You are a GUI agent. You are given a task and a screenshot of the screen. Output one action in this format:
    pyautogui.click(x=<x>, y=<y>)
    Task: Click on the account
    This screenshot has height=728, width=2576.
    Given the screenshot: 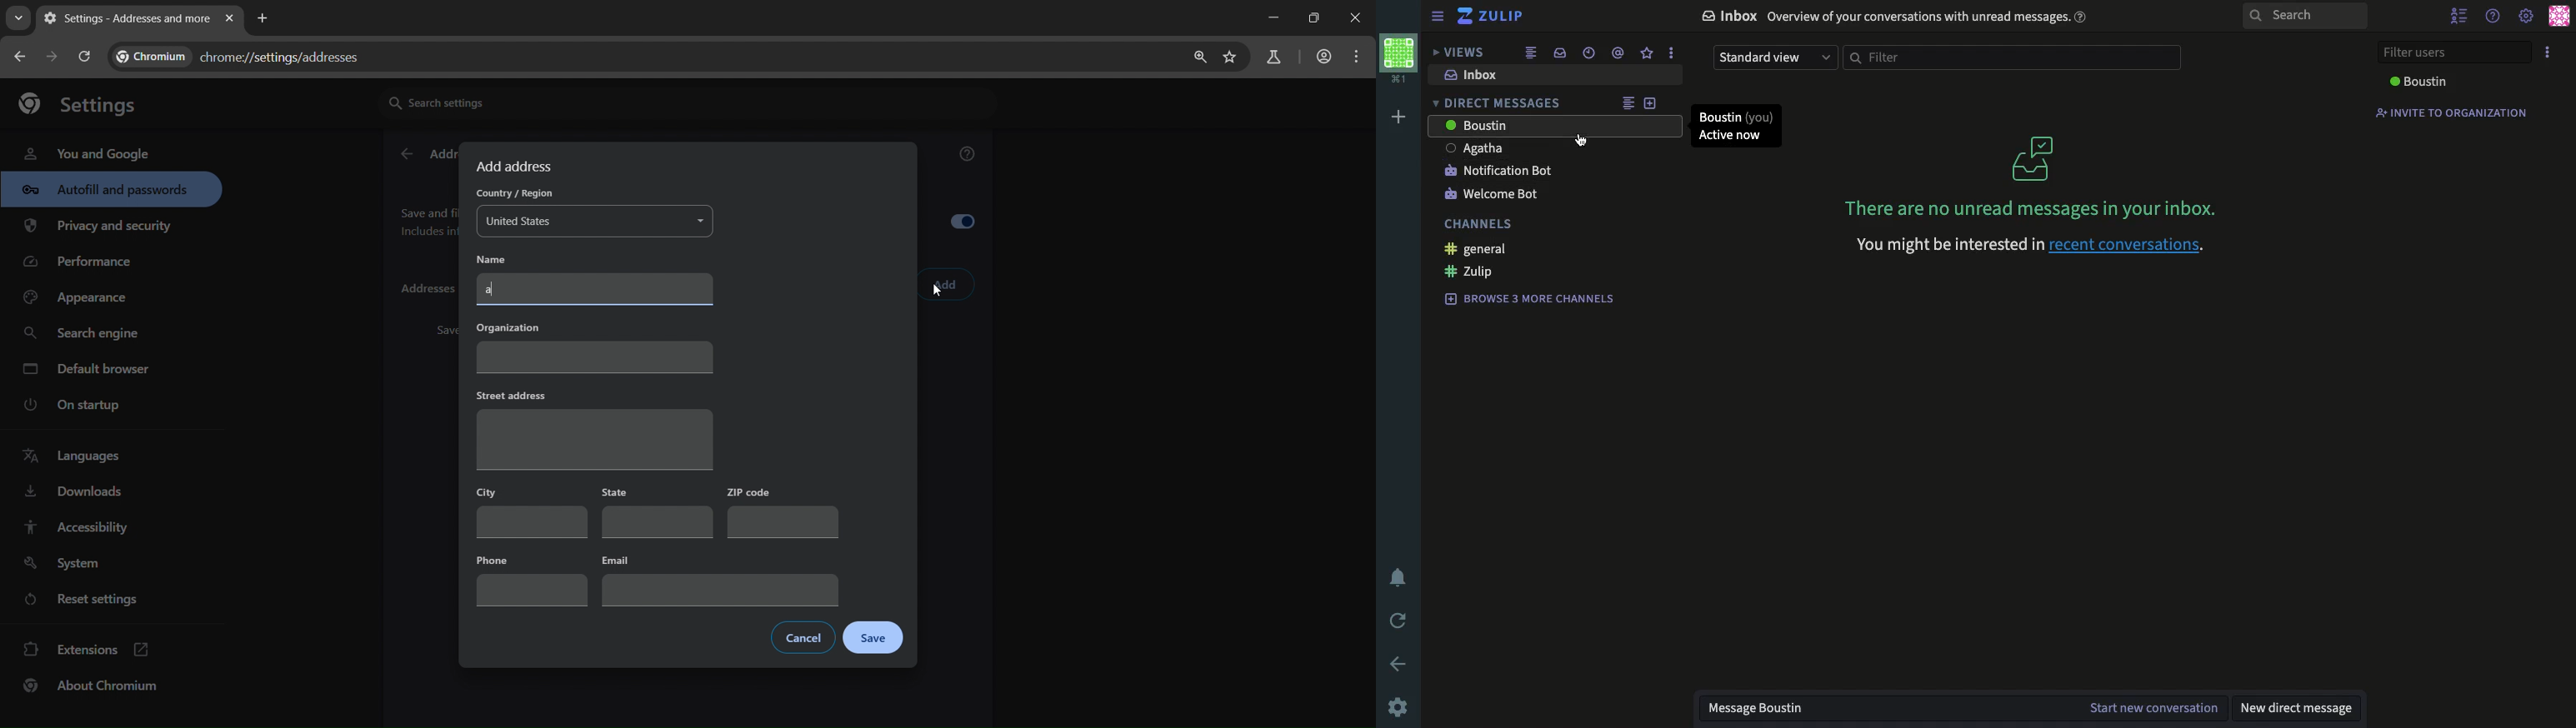 What is the action you would take?
    pyautogui.click(x=1322, y=58)
    